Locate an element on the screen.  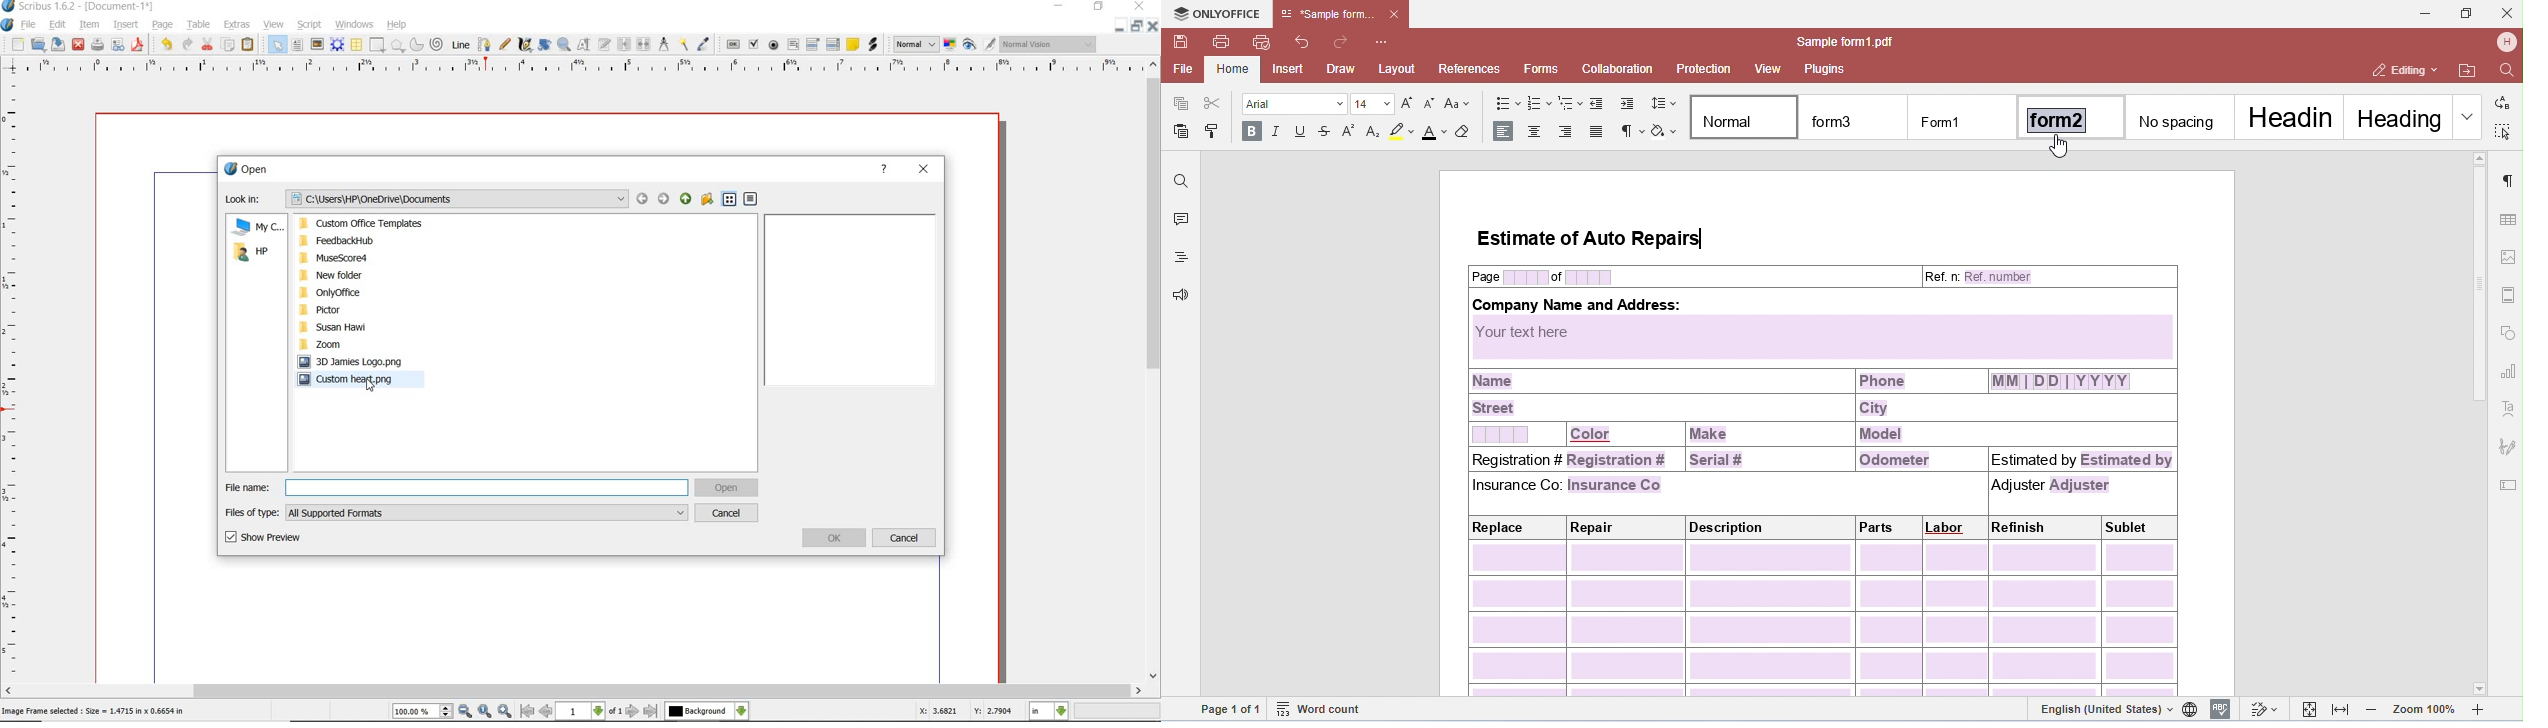
render frame is located at coordinates (337, 44).